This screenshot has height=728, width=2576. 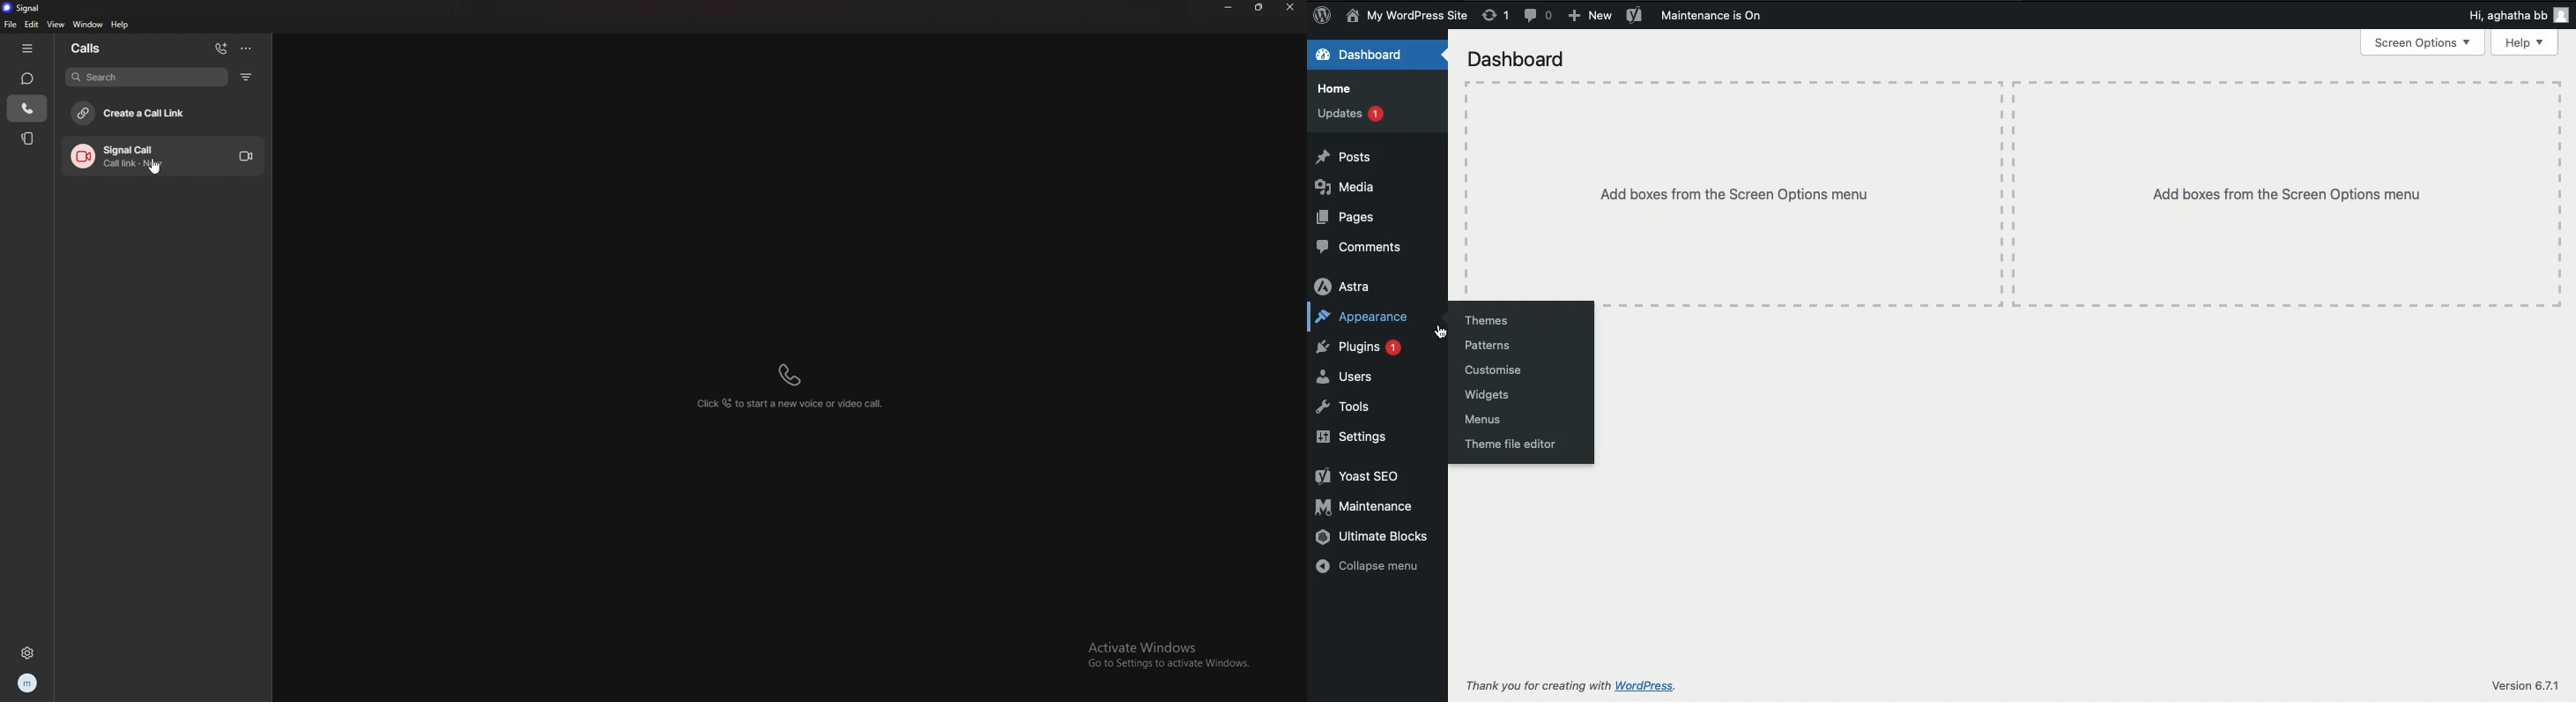 What do you see at coordinates (1350, 435) in the screenshot?
I see `Settings` at bounding box center [1350, 435].